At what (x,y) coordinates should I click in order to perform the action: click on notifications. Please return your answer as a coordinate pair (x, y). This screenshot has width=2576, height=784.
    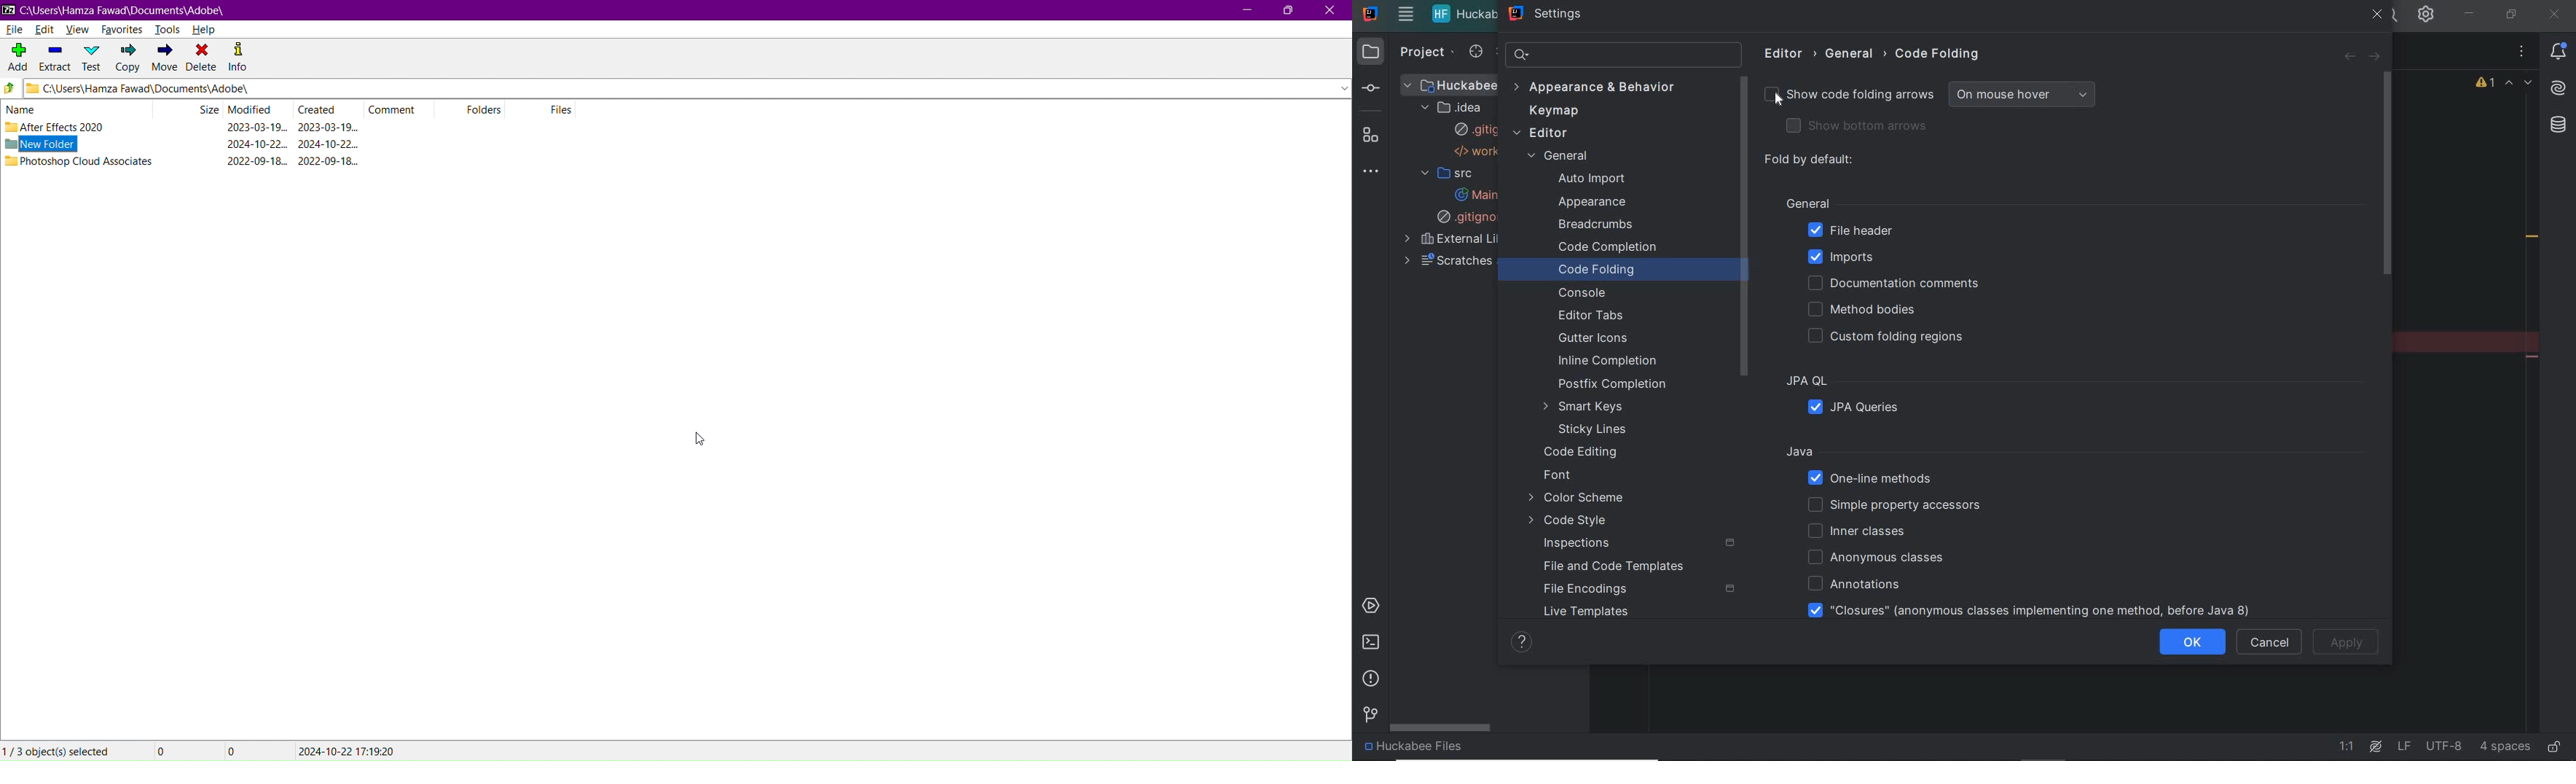
    Looking at the image, I should click on (2562, 50).